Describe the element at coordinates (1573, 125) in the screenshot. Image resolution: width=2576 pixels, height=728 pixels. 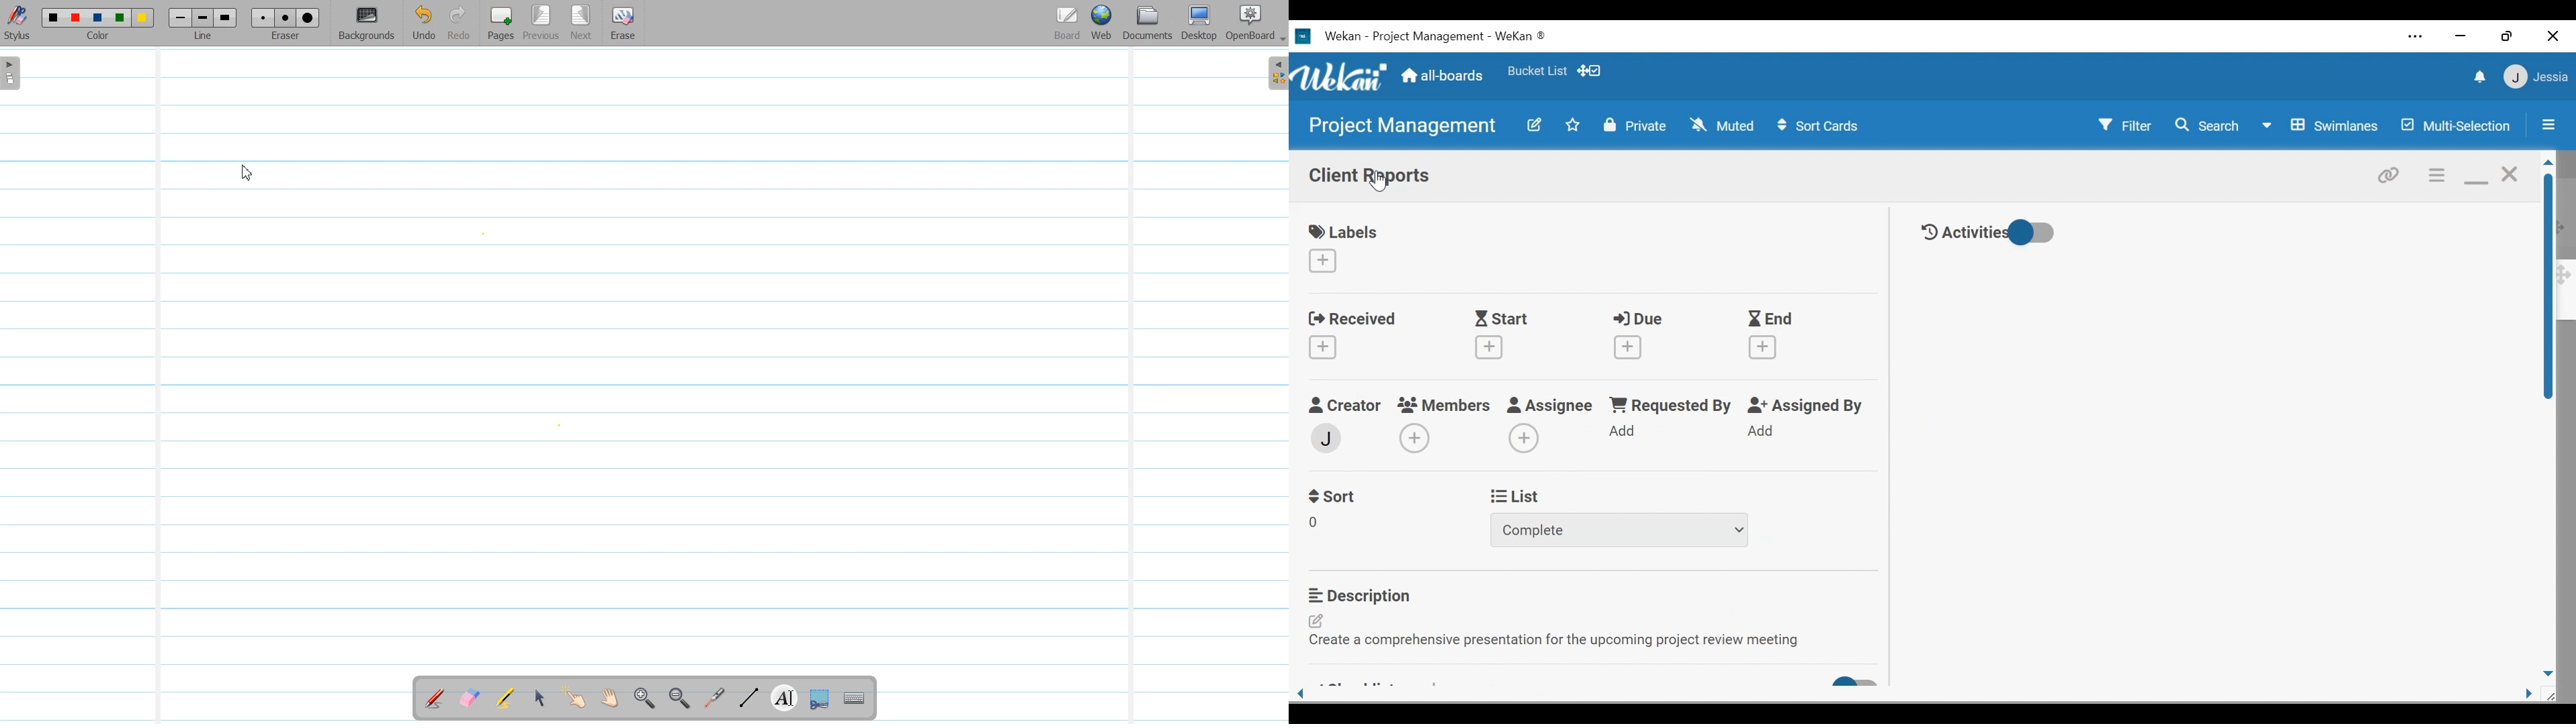
I see `Toggle favorites` at that location.